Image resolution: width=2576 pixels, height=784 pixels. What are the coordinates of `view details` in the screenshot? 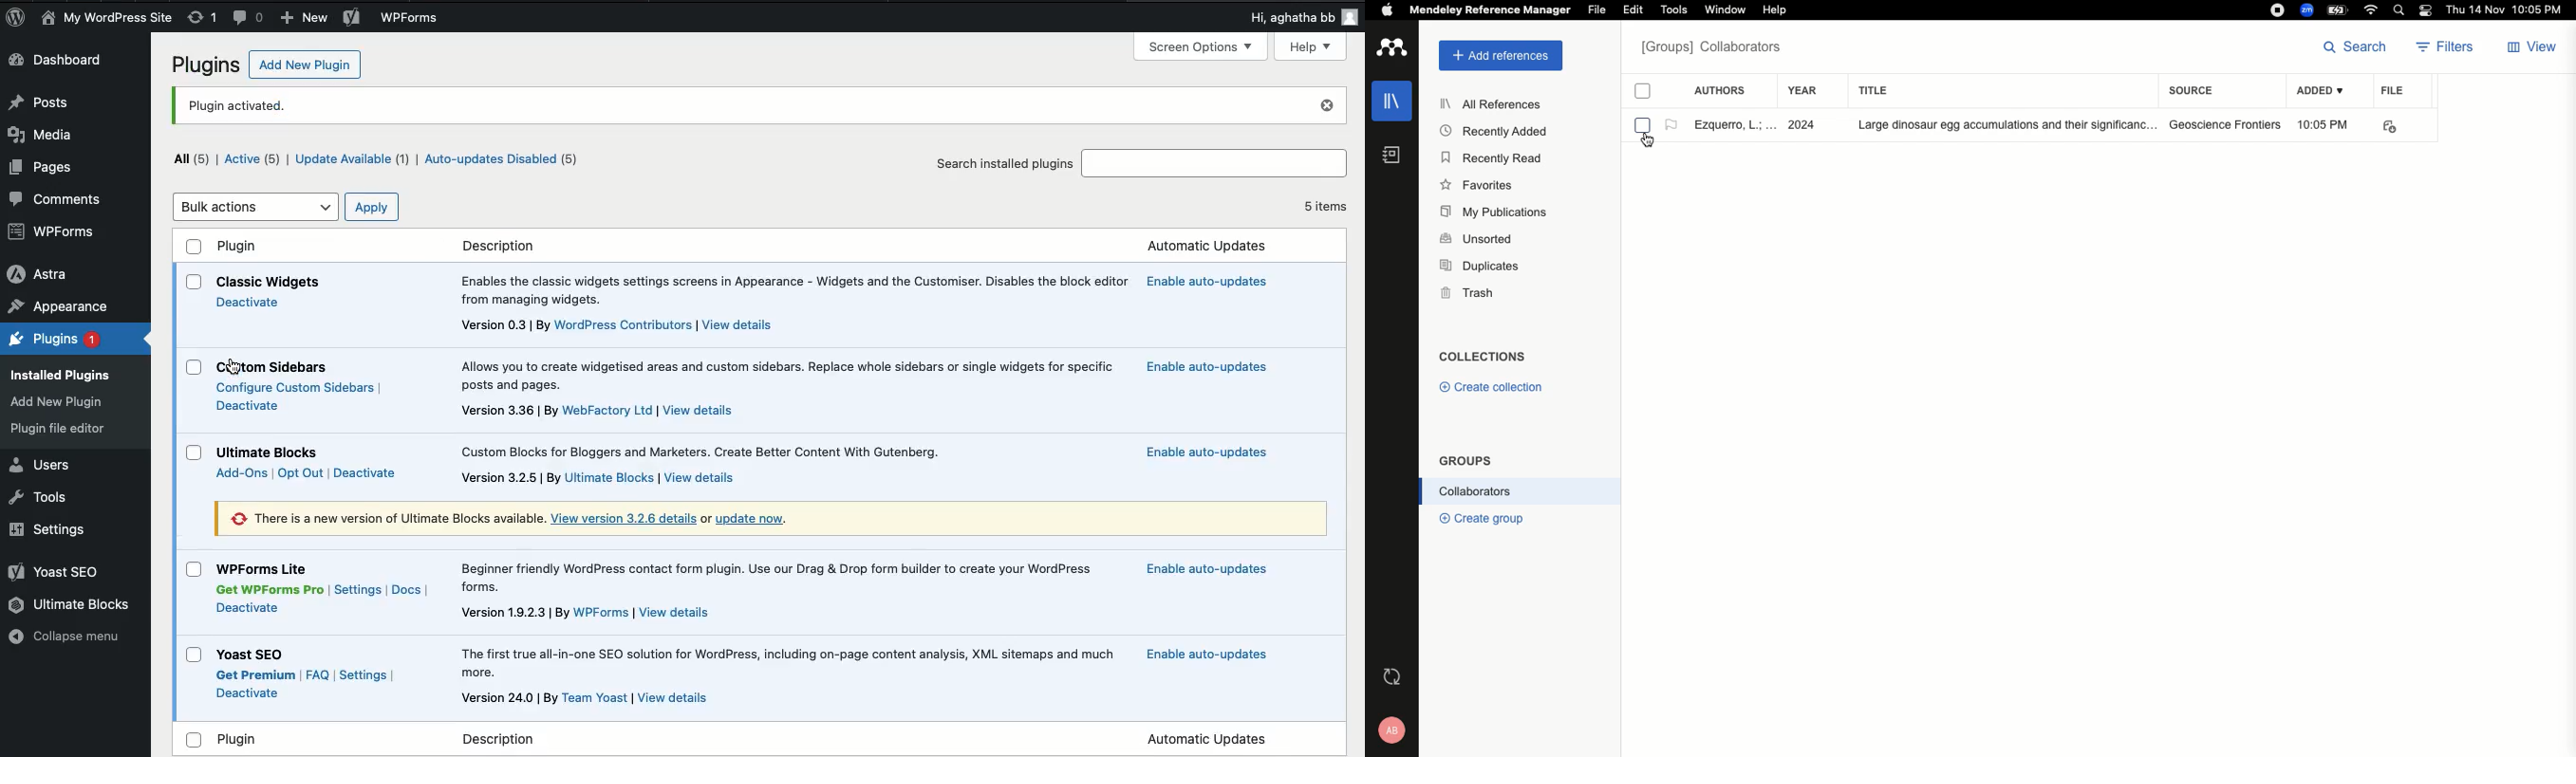 It's located at (675, 698).